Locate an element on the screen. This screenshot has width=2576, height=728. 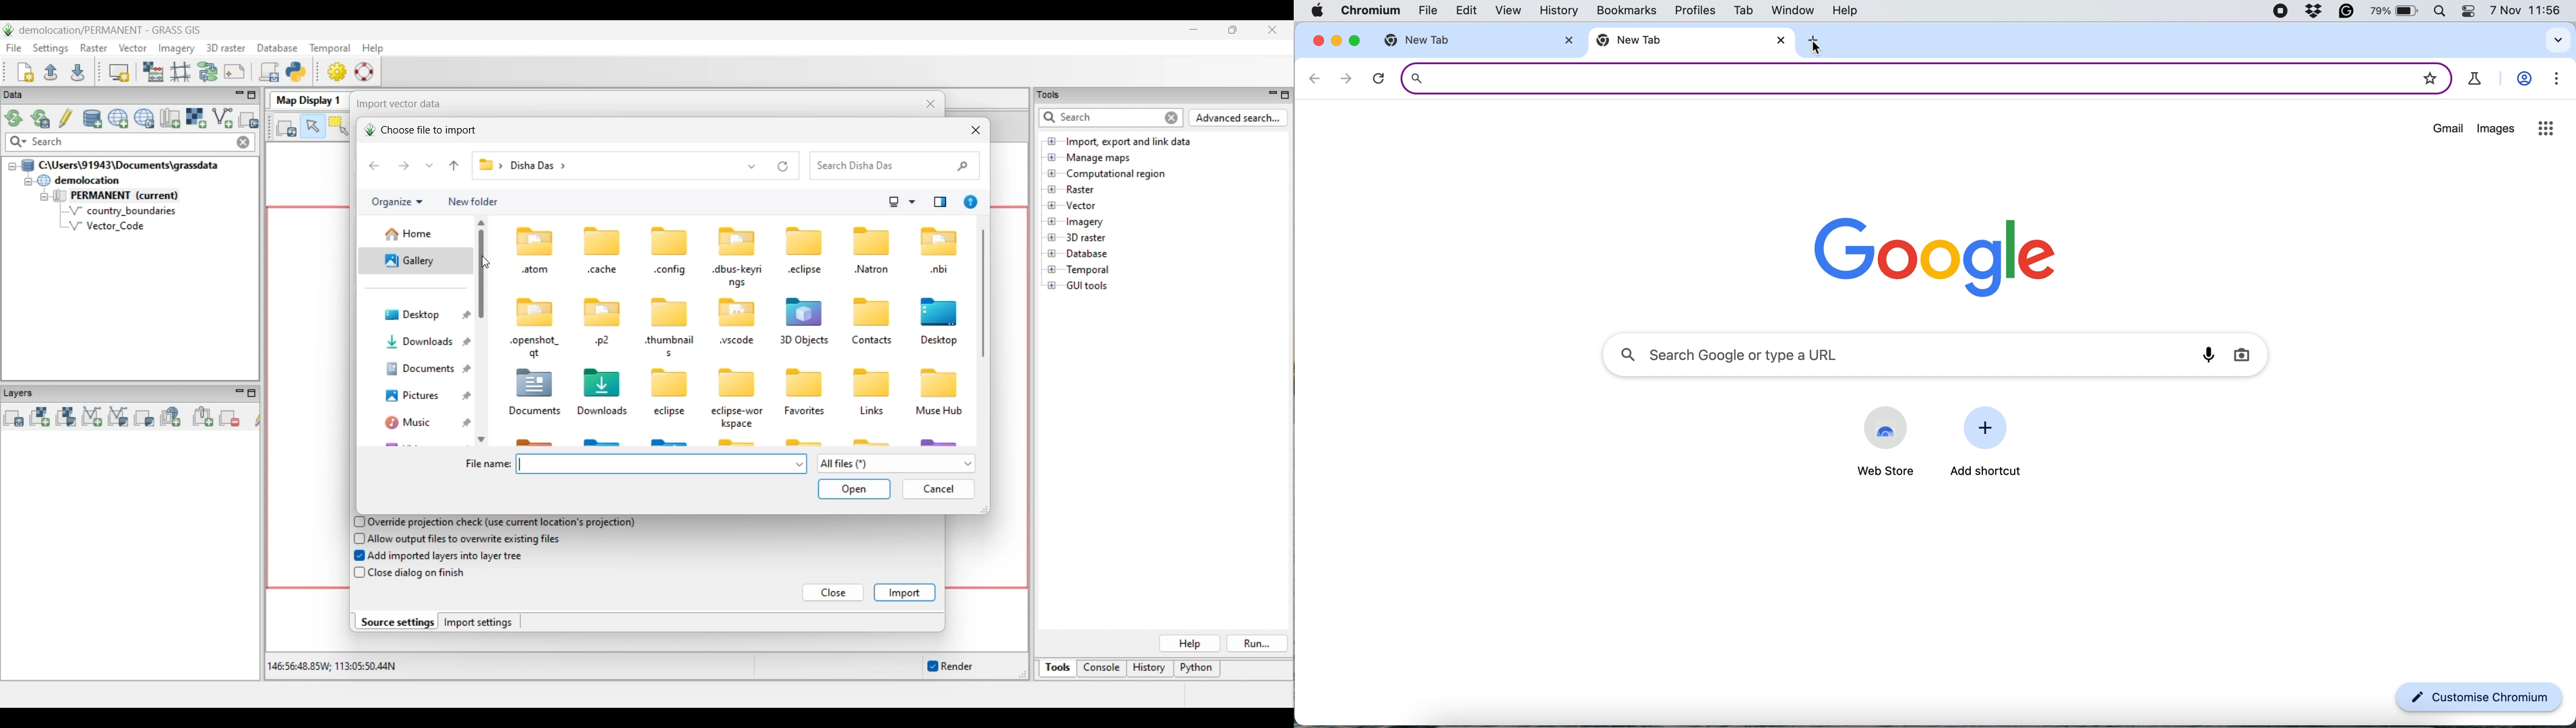
Render map is located at coordinates (287, 127).